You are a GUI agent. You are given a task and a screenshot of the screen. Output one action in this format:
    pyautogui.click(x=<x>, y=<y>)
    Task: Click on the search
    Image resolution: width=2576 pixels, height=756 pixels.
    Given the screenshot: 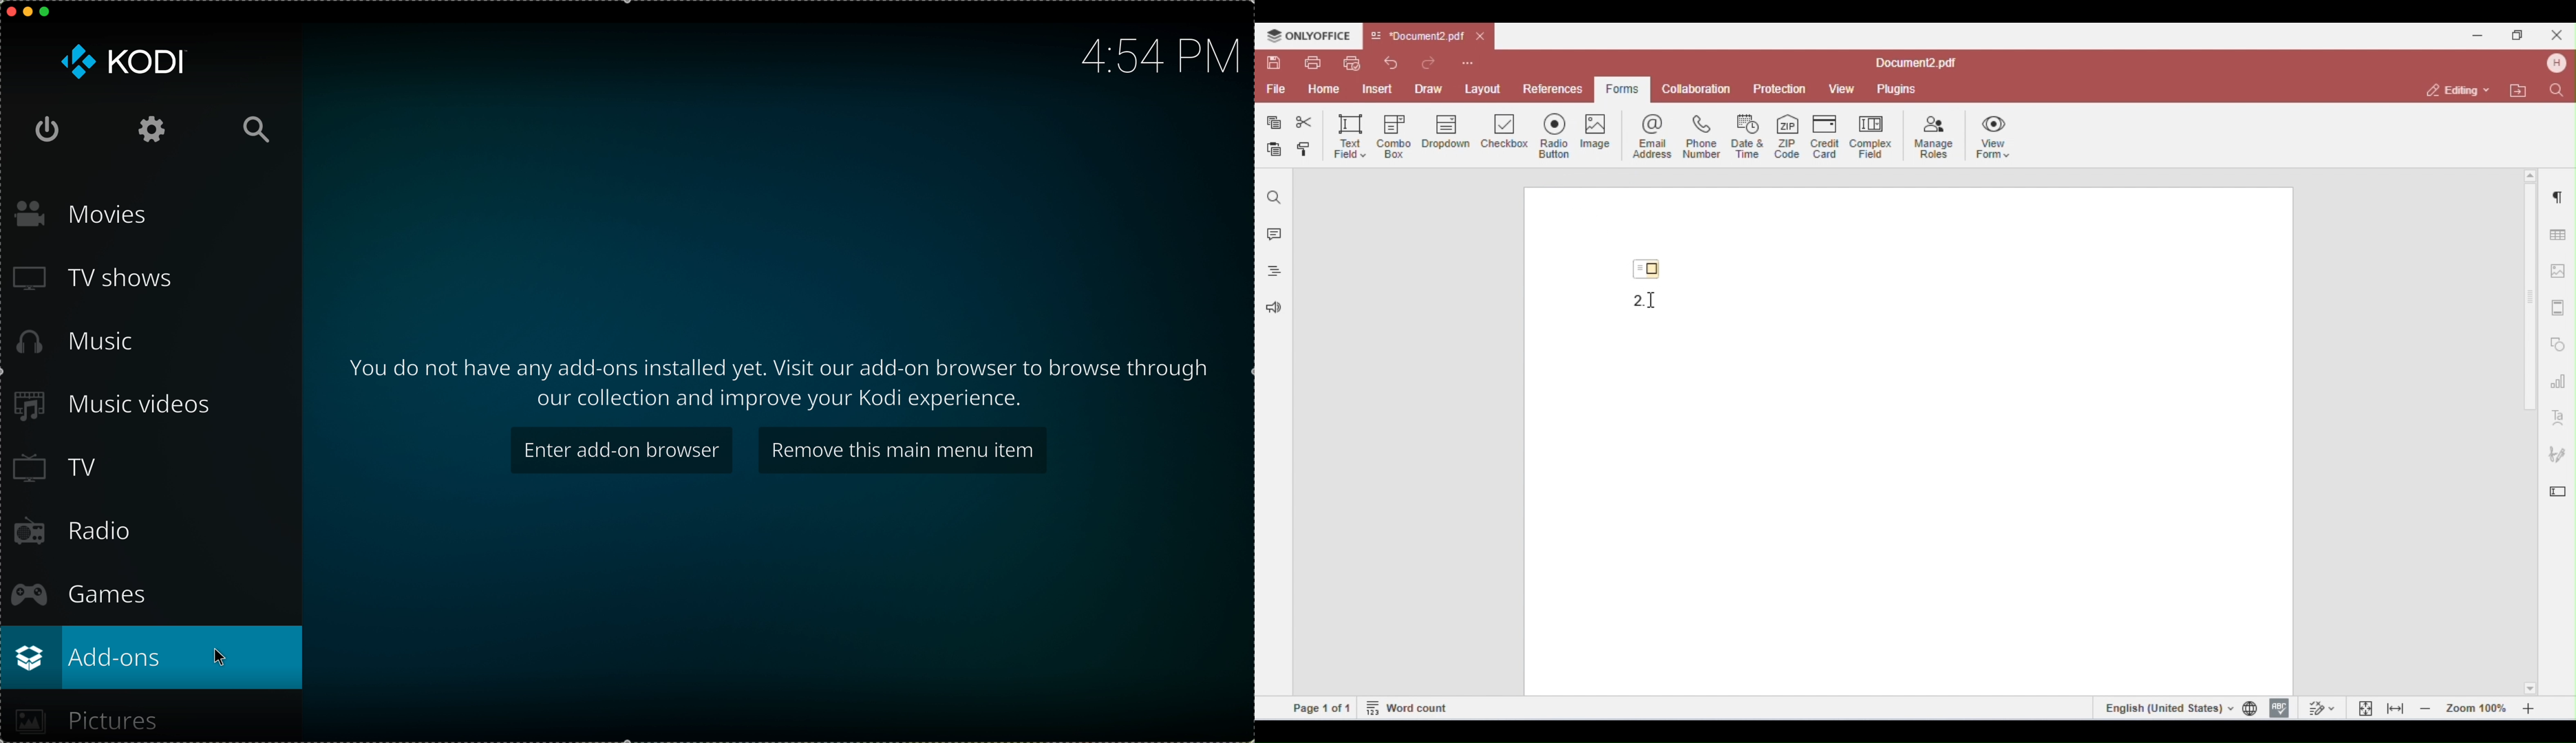 What is the action you would take?
    pyautogui.click(x=256, y=129)
    